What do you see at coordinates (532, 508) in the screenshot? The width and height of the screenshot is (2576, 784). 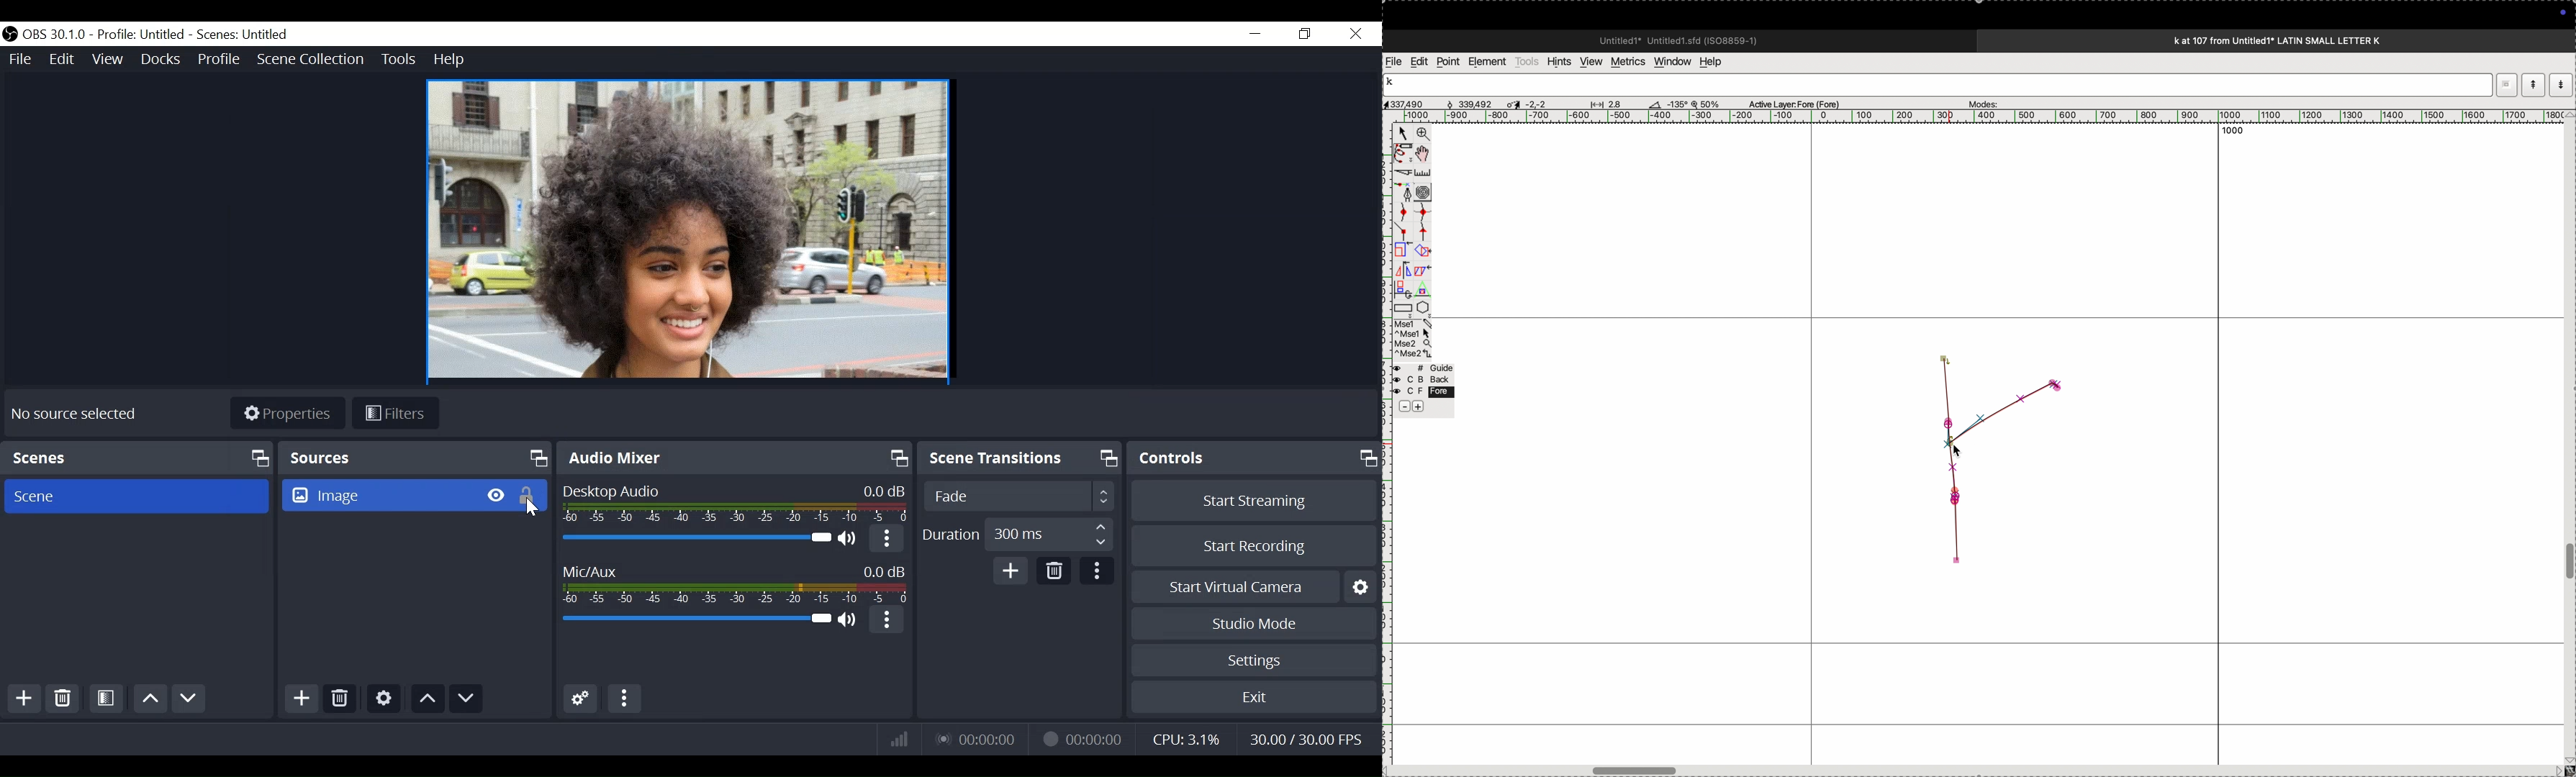 I see `Cursor` at bounding box center [532, 508].